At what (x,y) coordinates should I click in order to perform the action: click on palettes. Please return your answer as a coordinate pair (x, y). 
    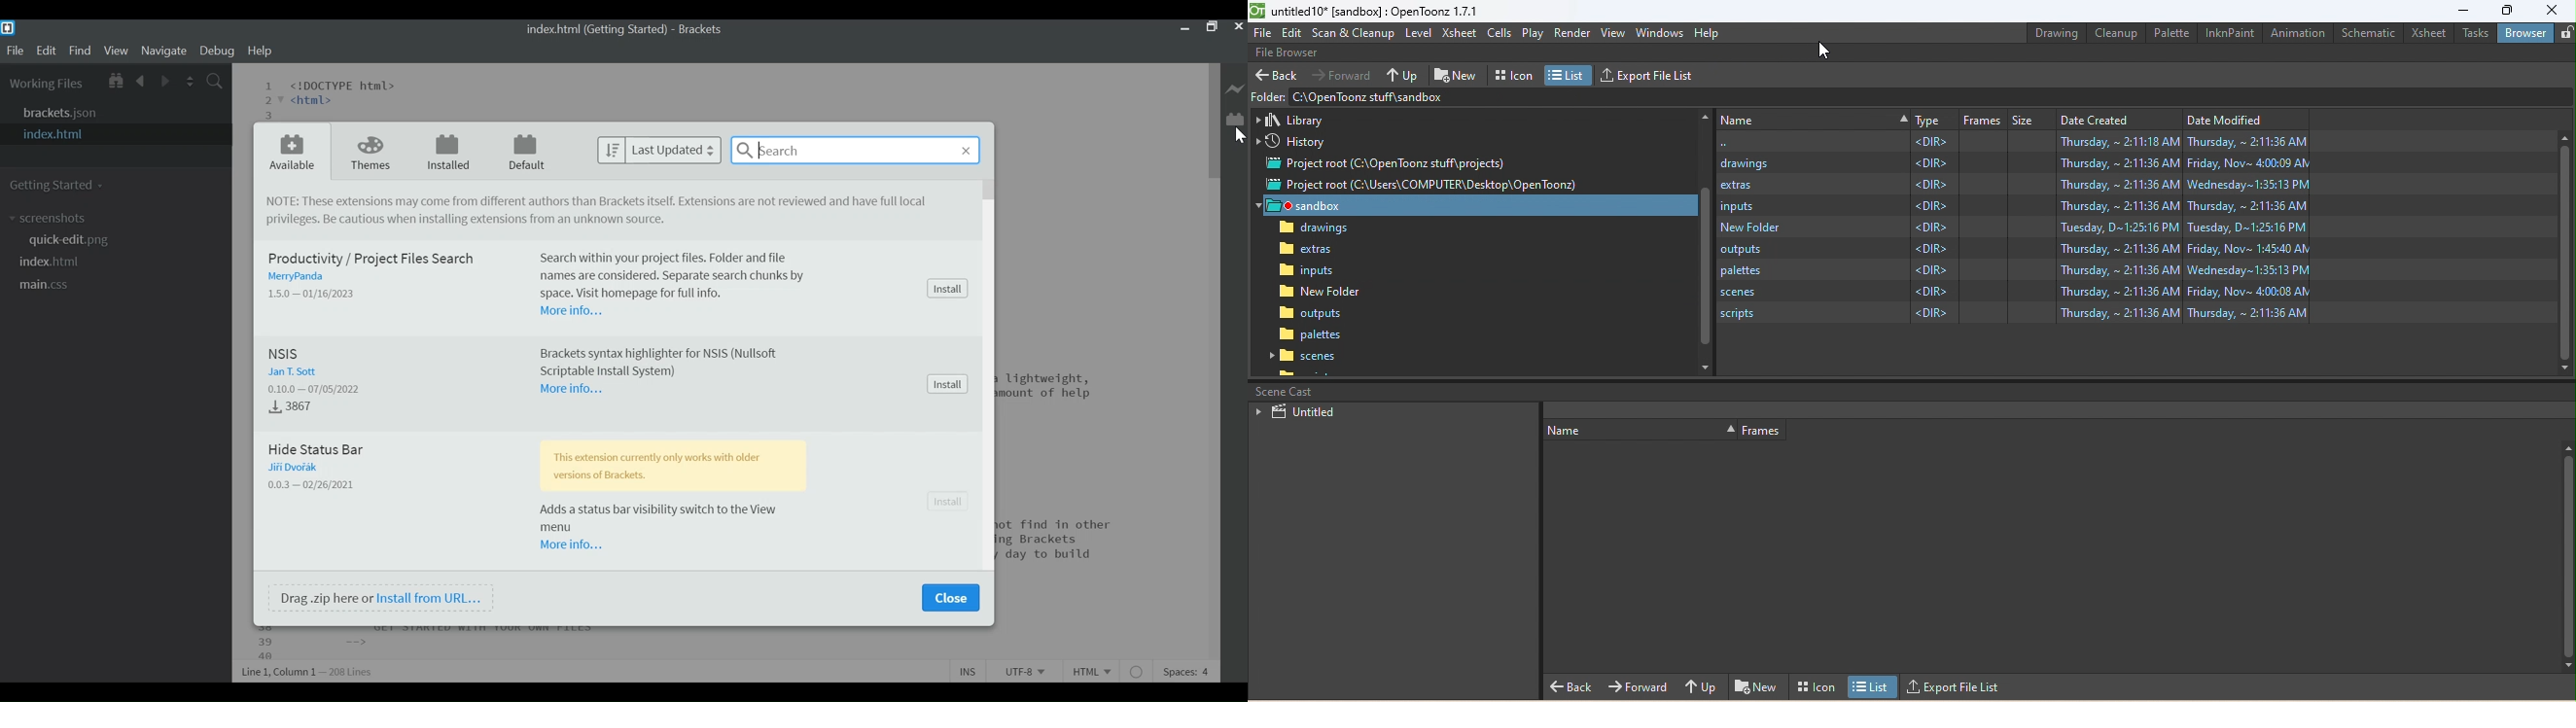
    Looking at the image, I should click on (2010, 249).